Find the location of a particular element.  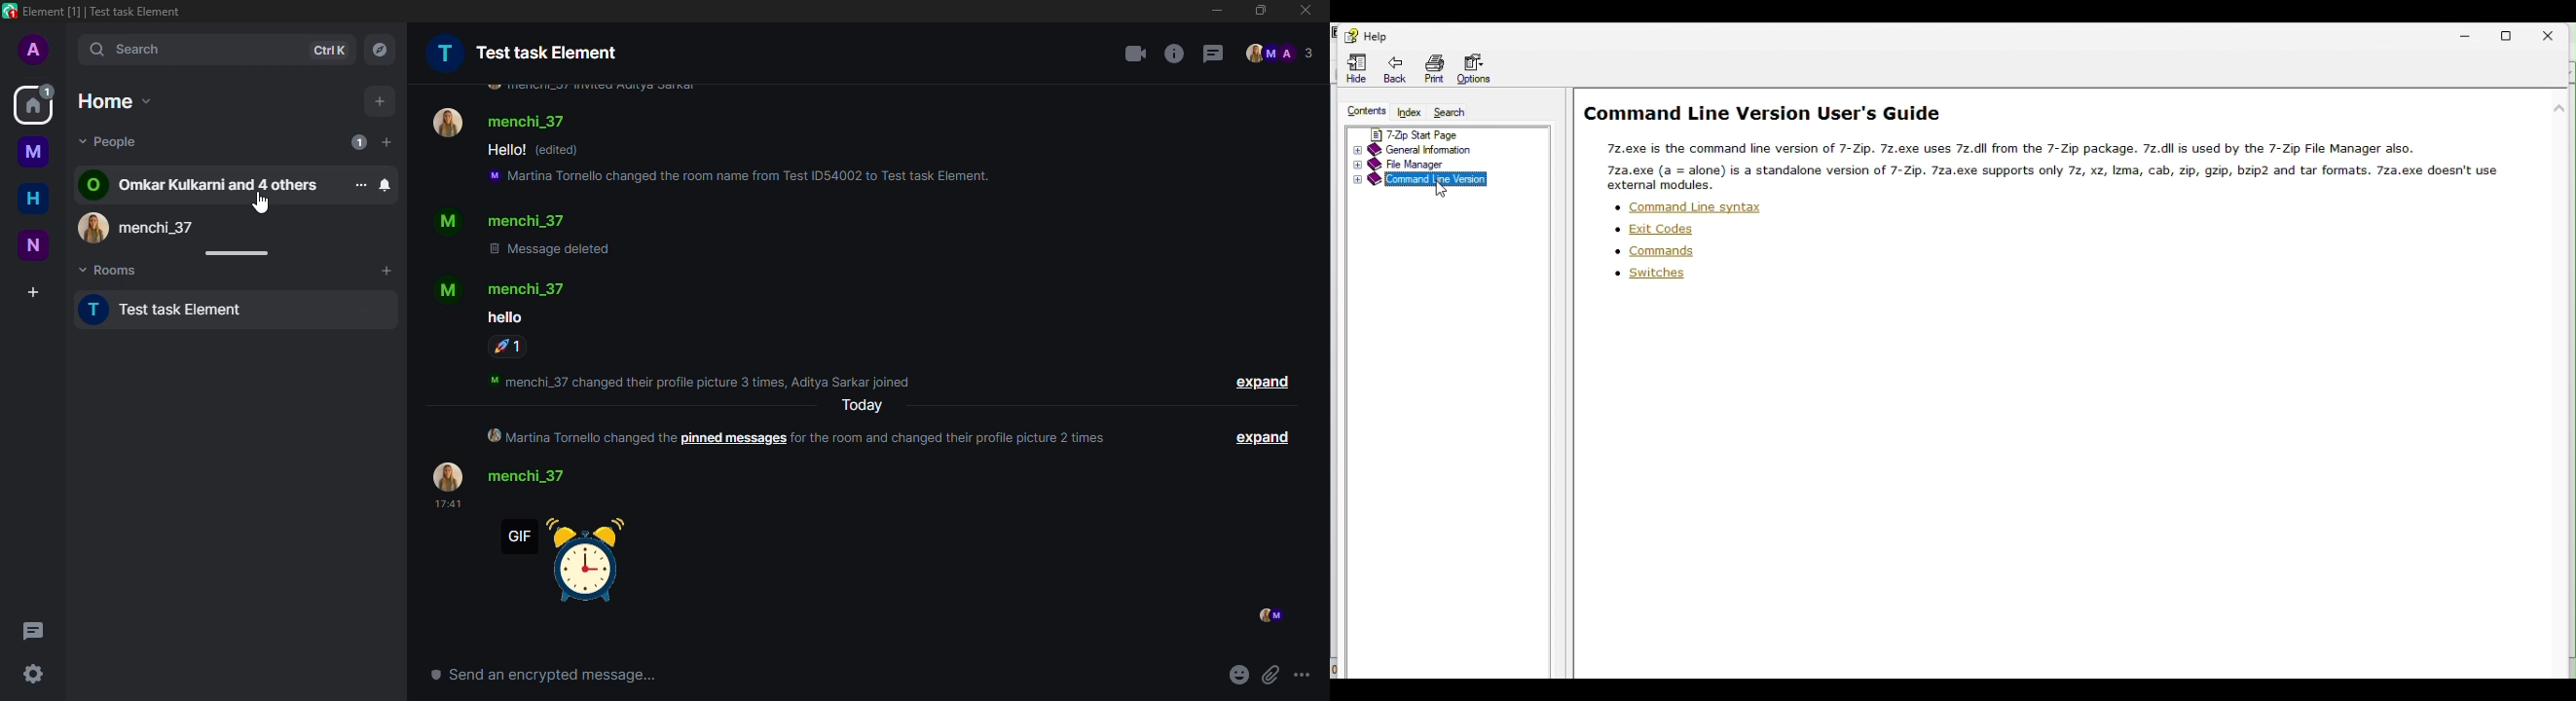

17:41 is located at coordinates (447, 504).